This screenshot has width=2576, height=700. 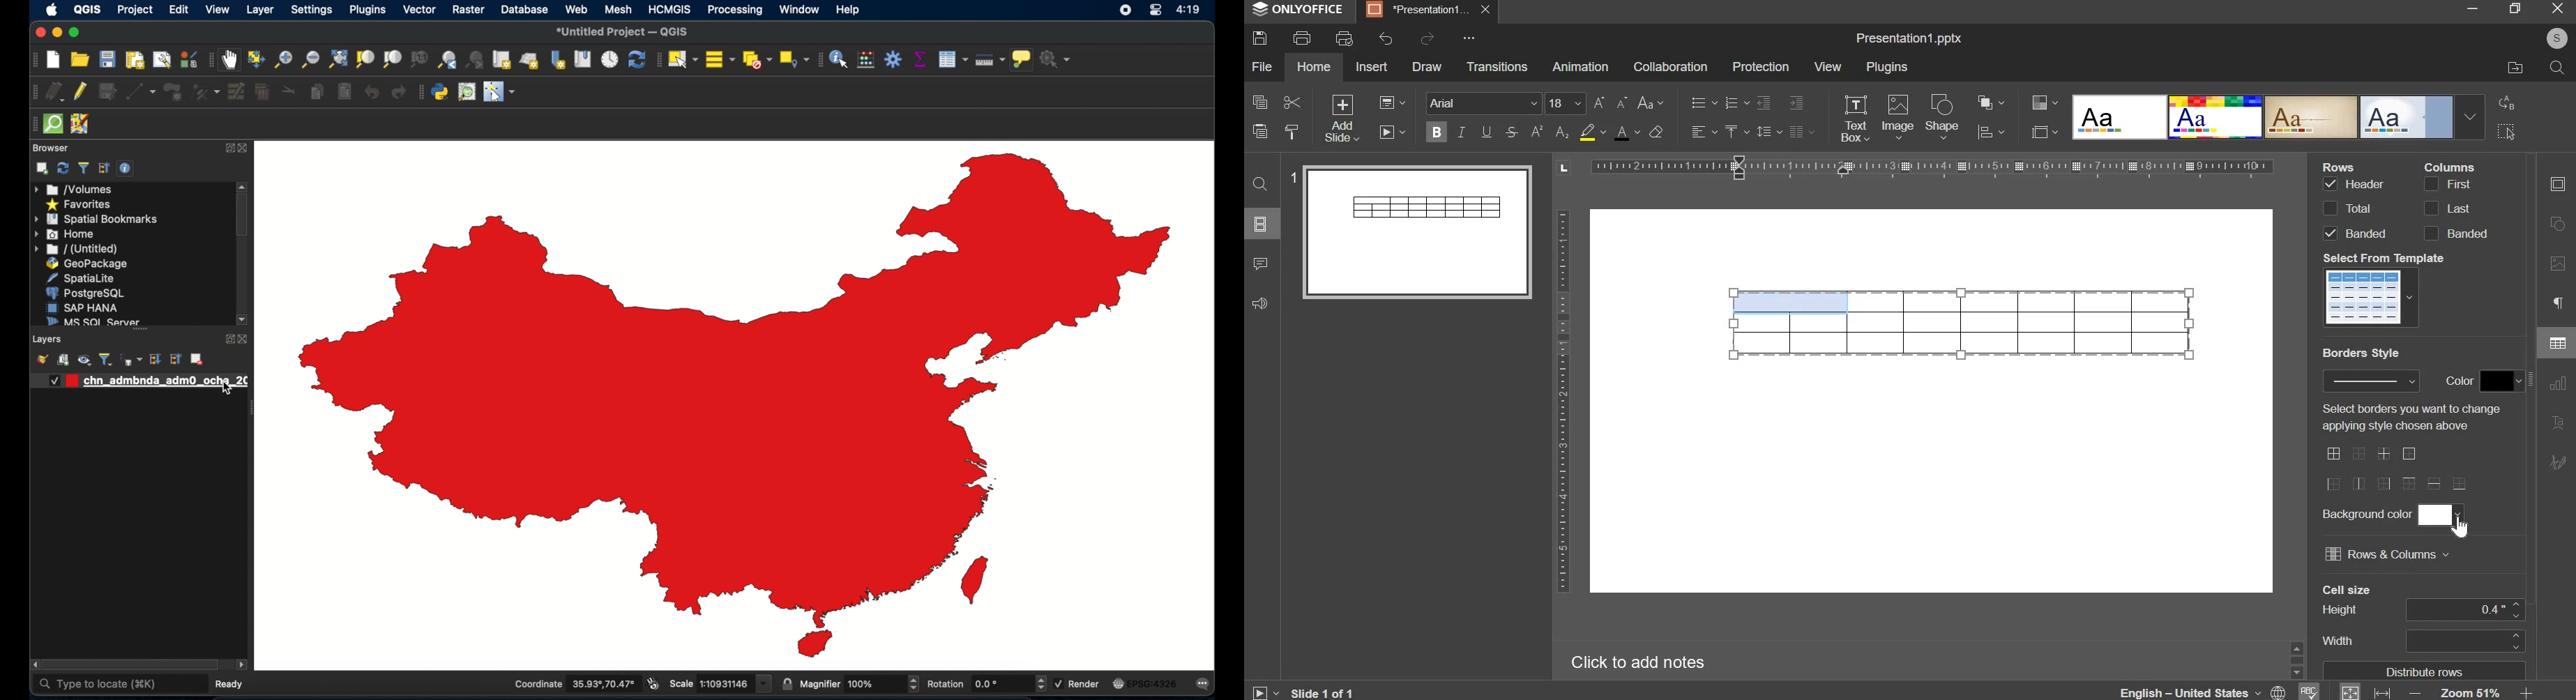 What do you see at coordinates (75, 33) in the screenshot?
I see `maximizing` at bounding box center [75, 33].